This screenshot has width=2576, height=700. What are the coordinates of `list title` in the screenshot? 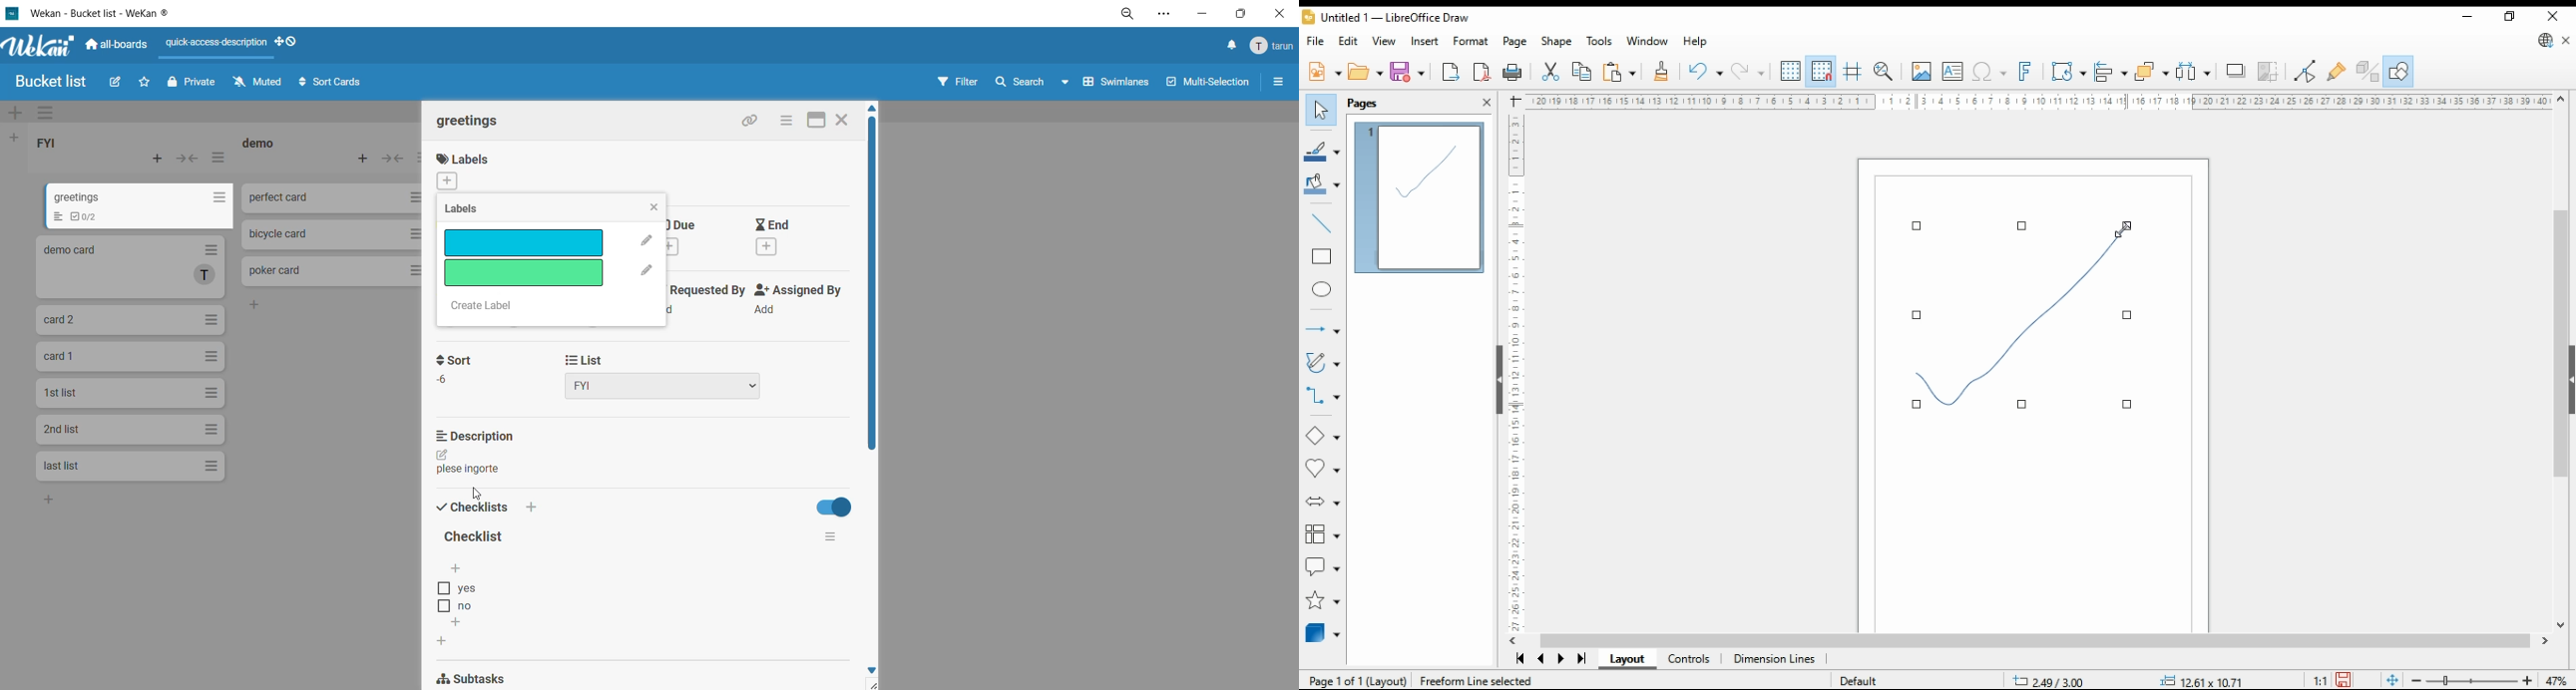 It's located at (47, 141).